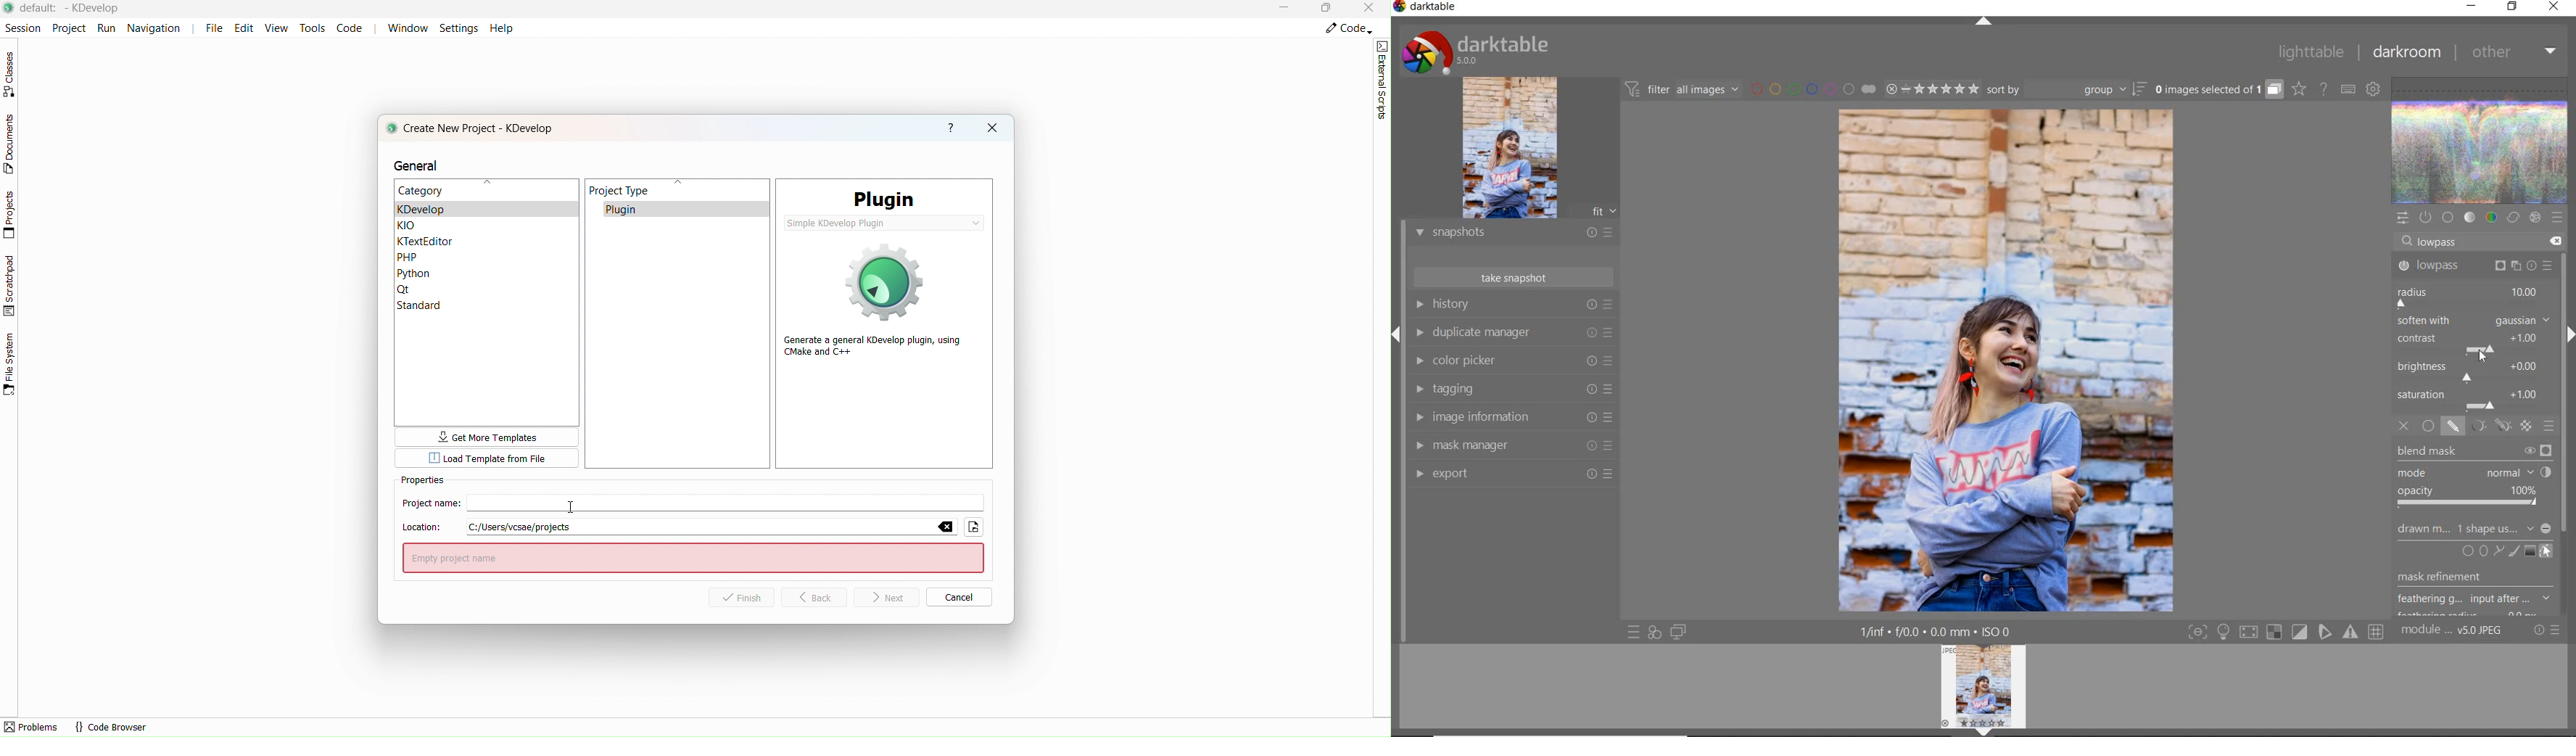 This screenshot has width=2576, height=756. I want to click on tone, so click(2471, 218).